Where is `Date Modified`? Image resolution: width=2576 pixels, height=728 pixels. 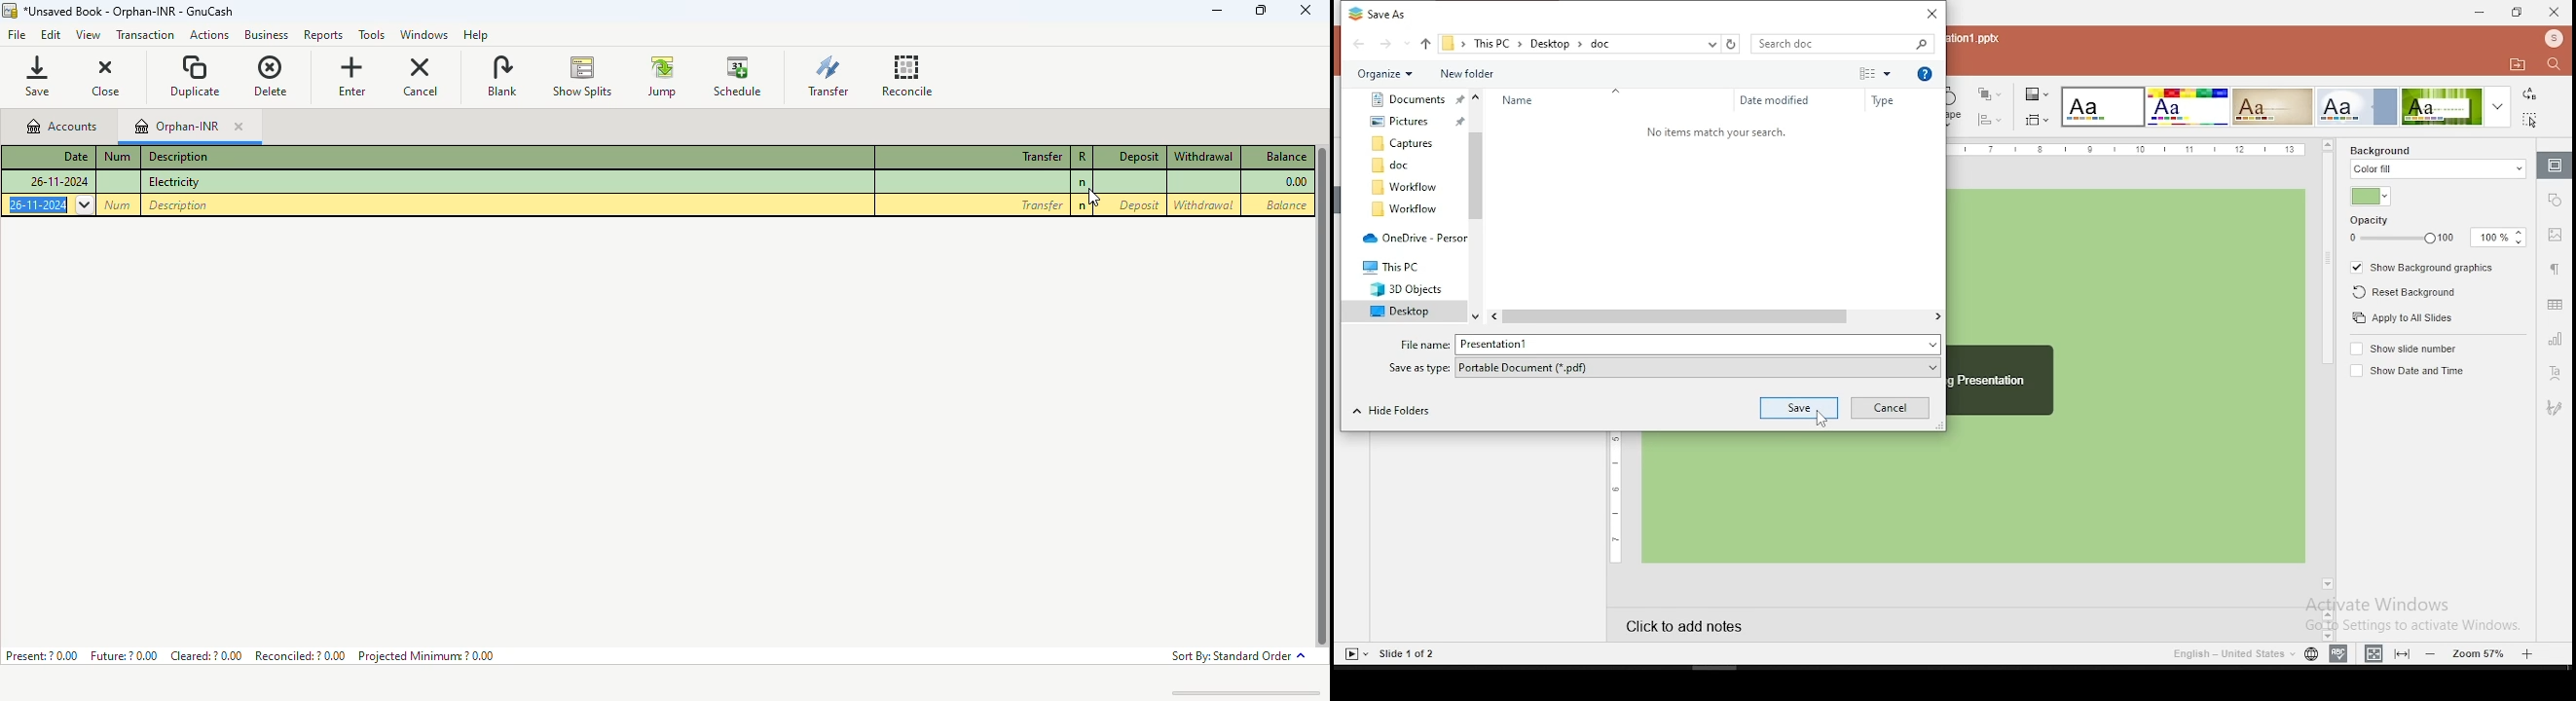
Date Modified is located at coordinates (1775, 99).